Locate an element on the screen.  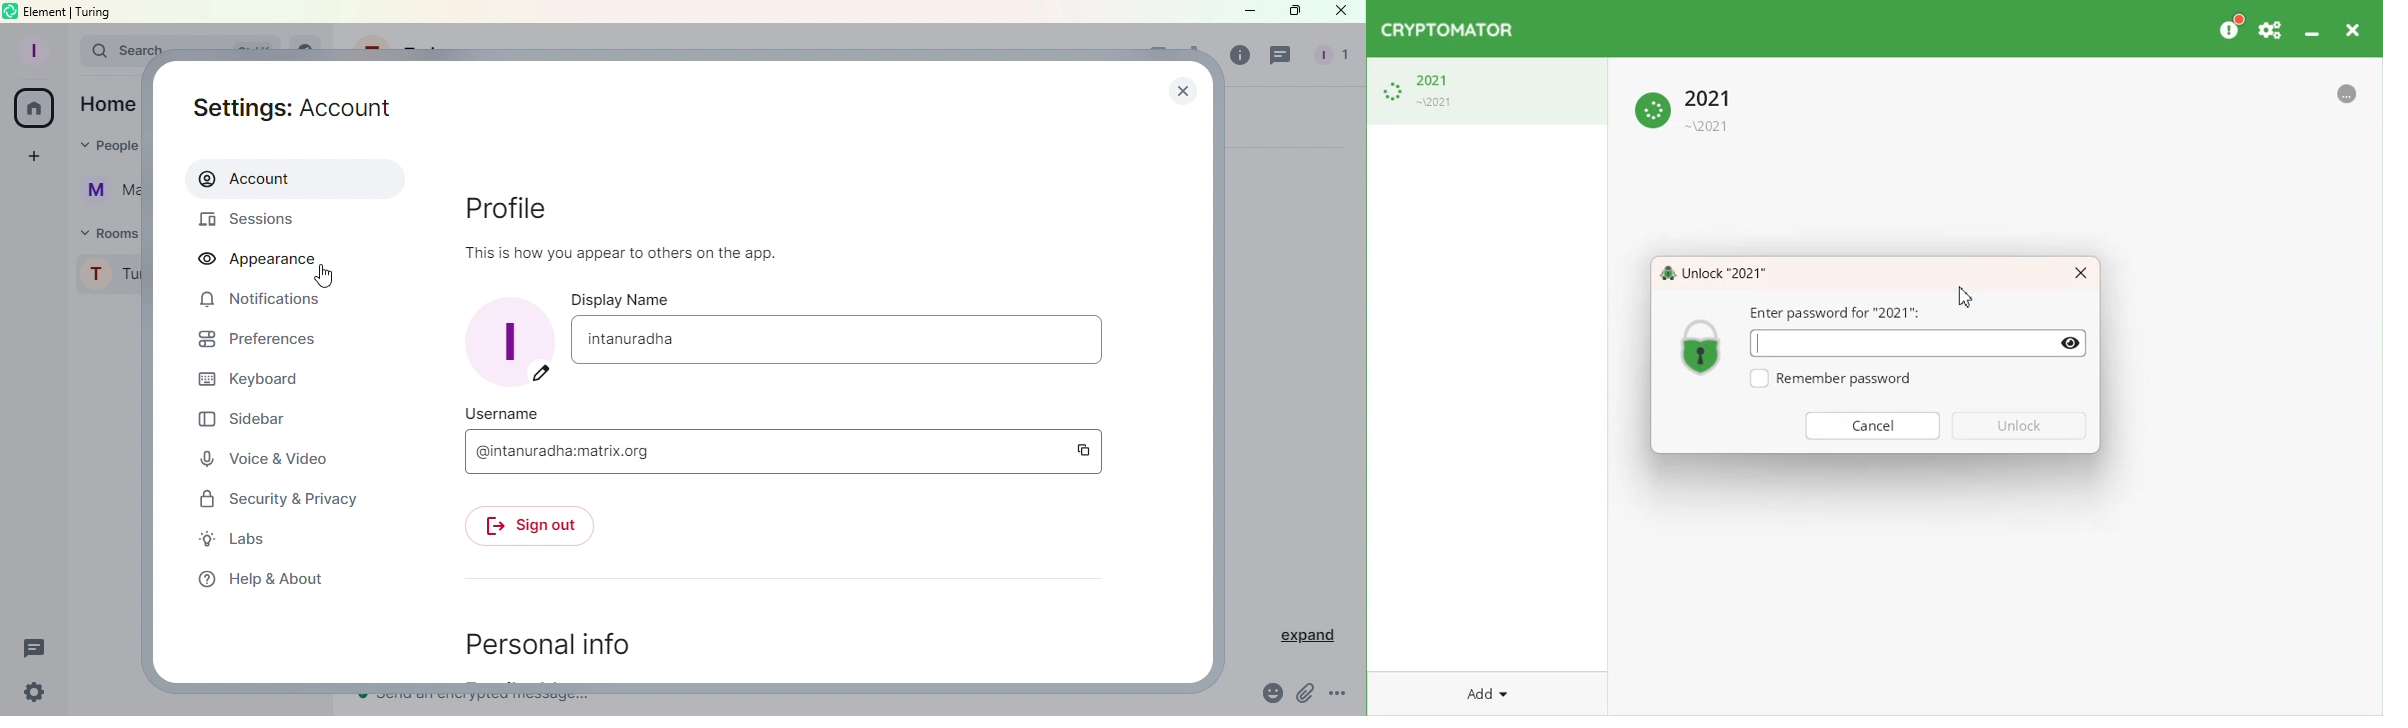
Create a space is located at coordinates (34, 156).